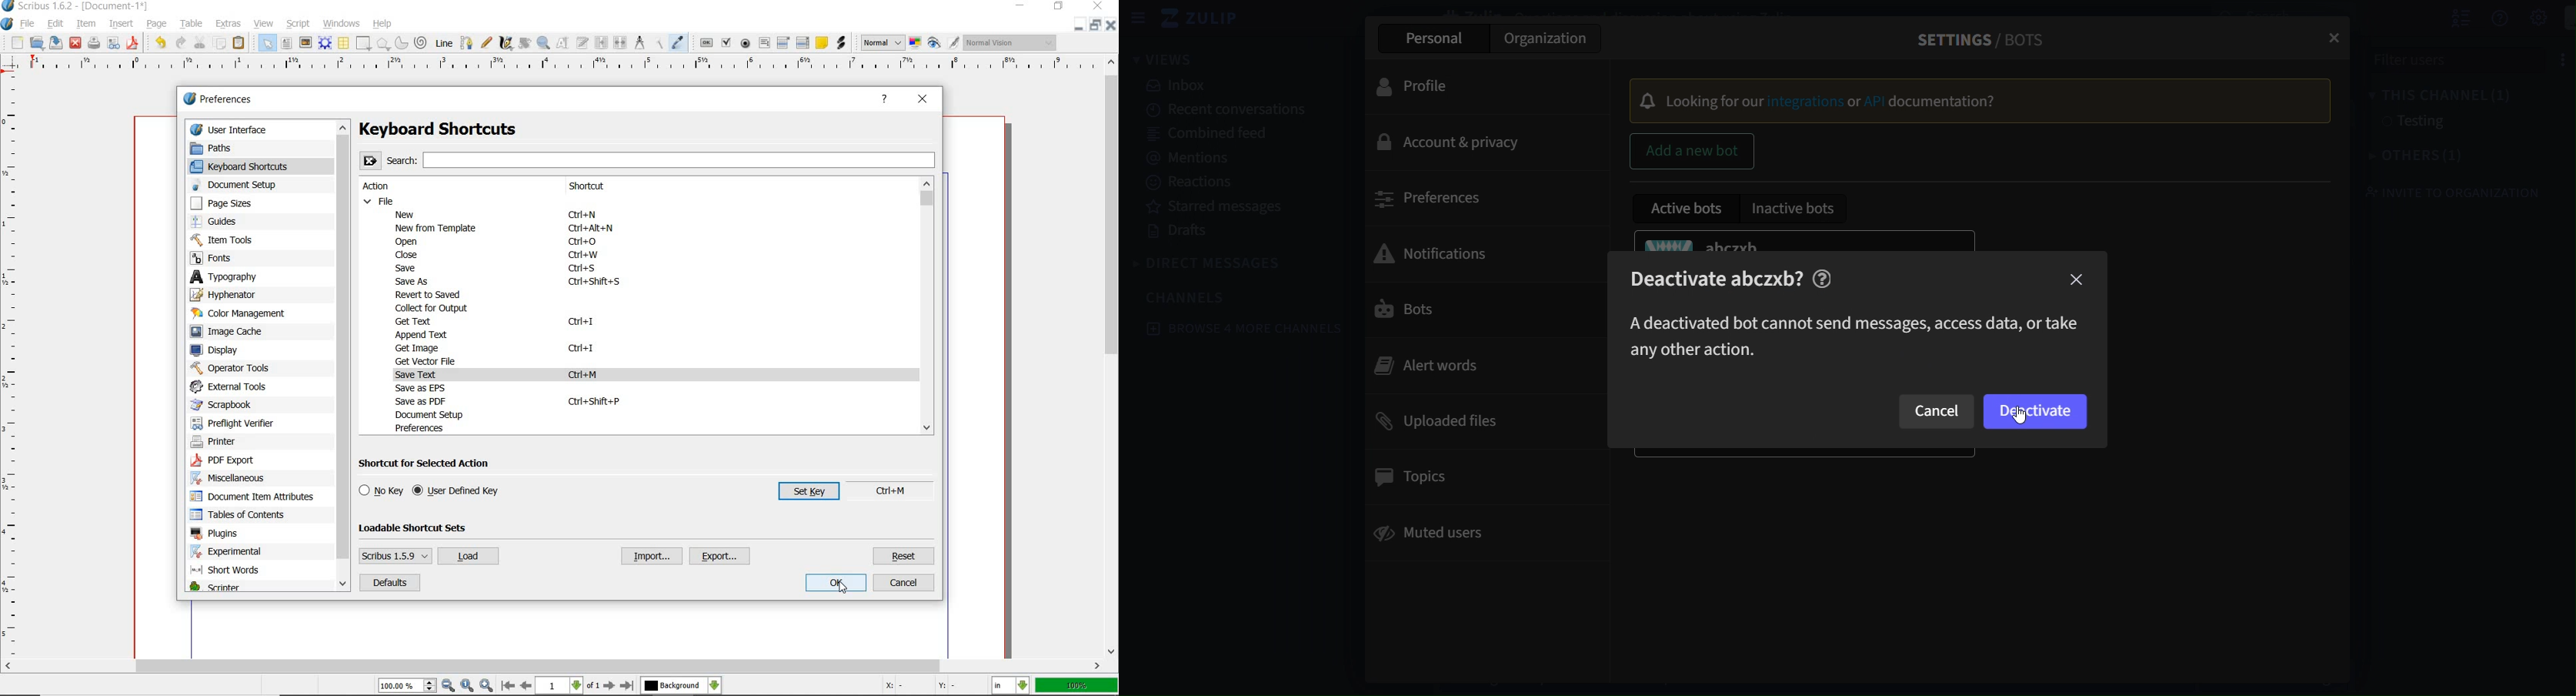 This screenshot has height=700, width=2576. What do you see at coordinates (235, 332) in the screenshot?
I see `image cache` at bounding box center [235, 332].